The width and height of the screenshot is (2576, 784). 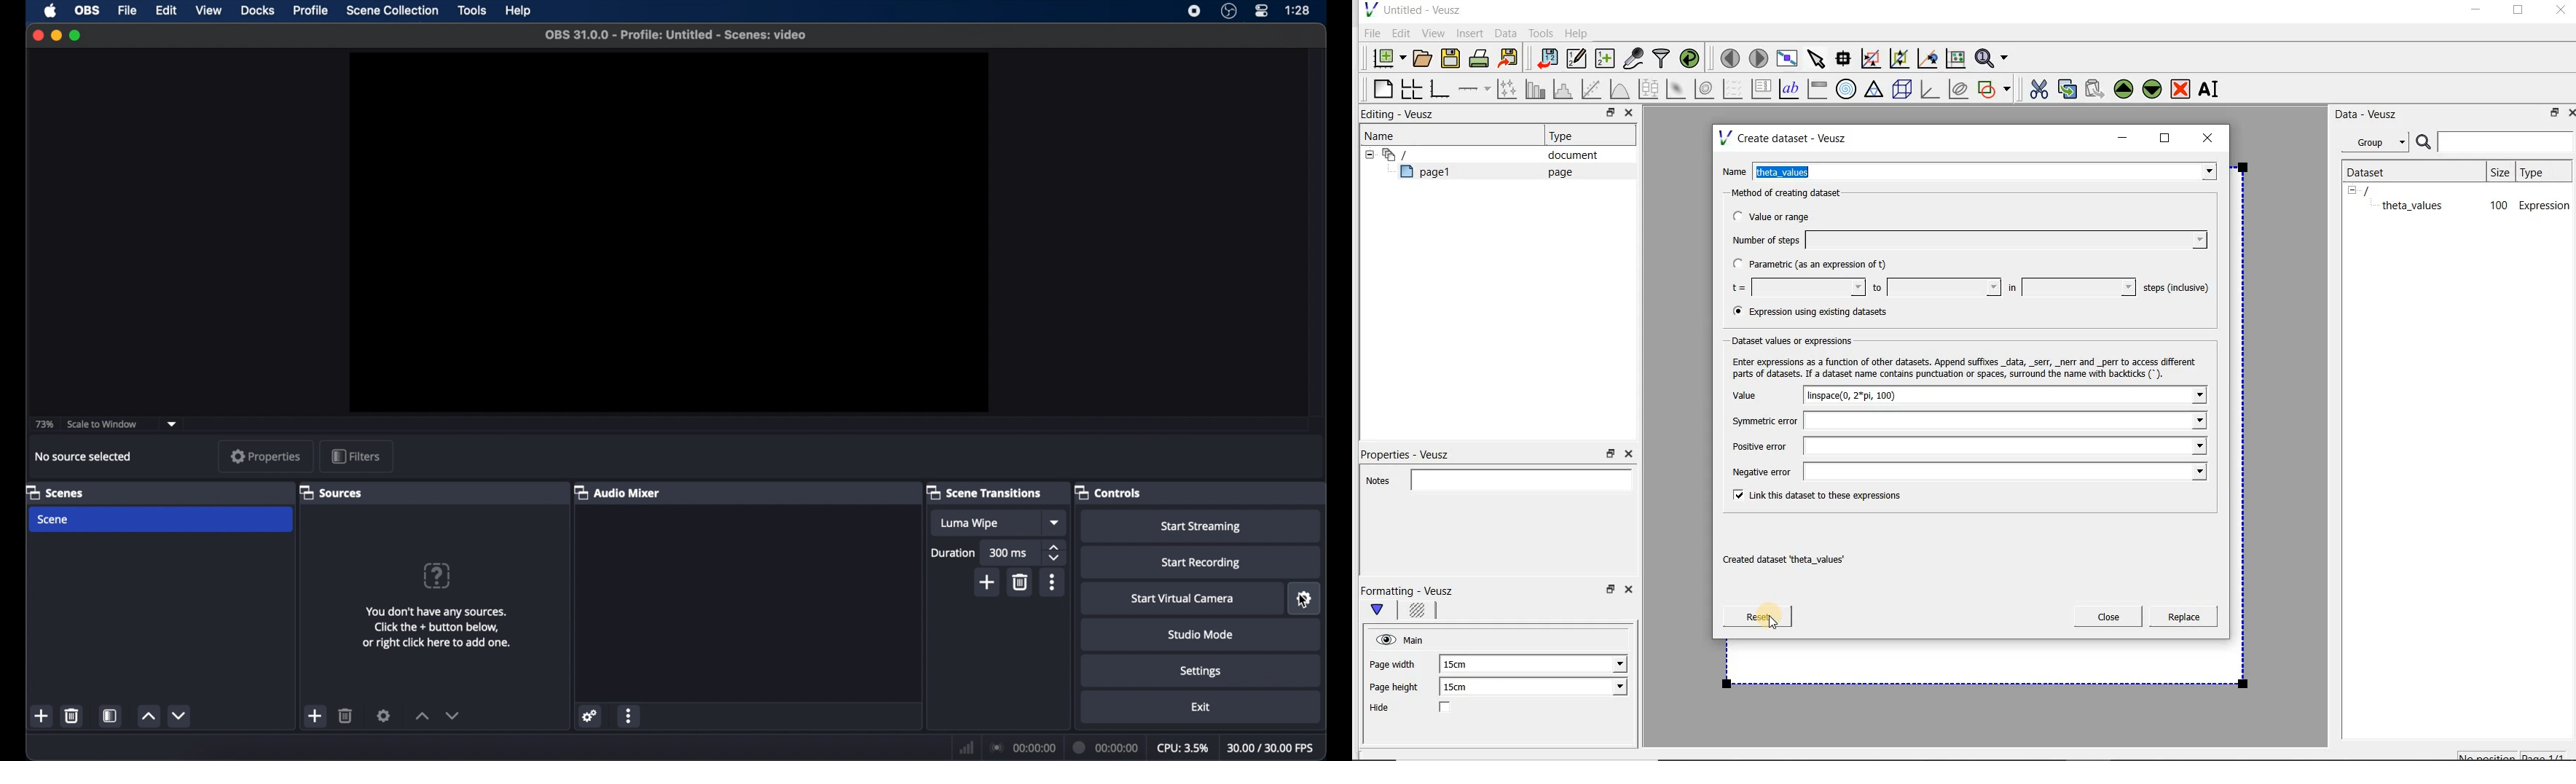 What do you see at coordinates (1609, 593) in the screenshot?
I see `restore down` at bounding box center [1609, 593].